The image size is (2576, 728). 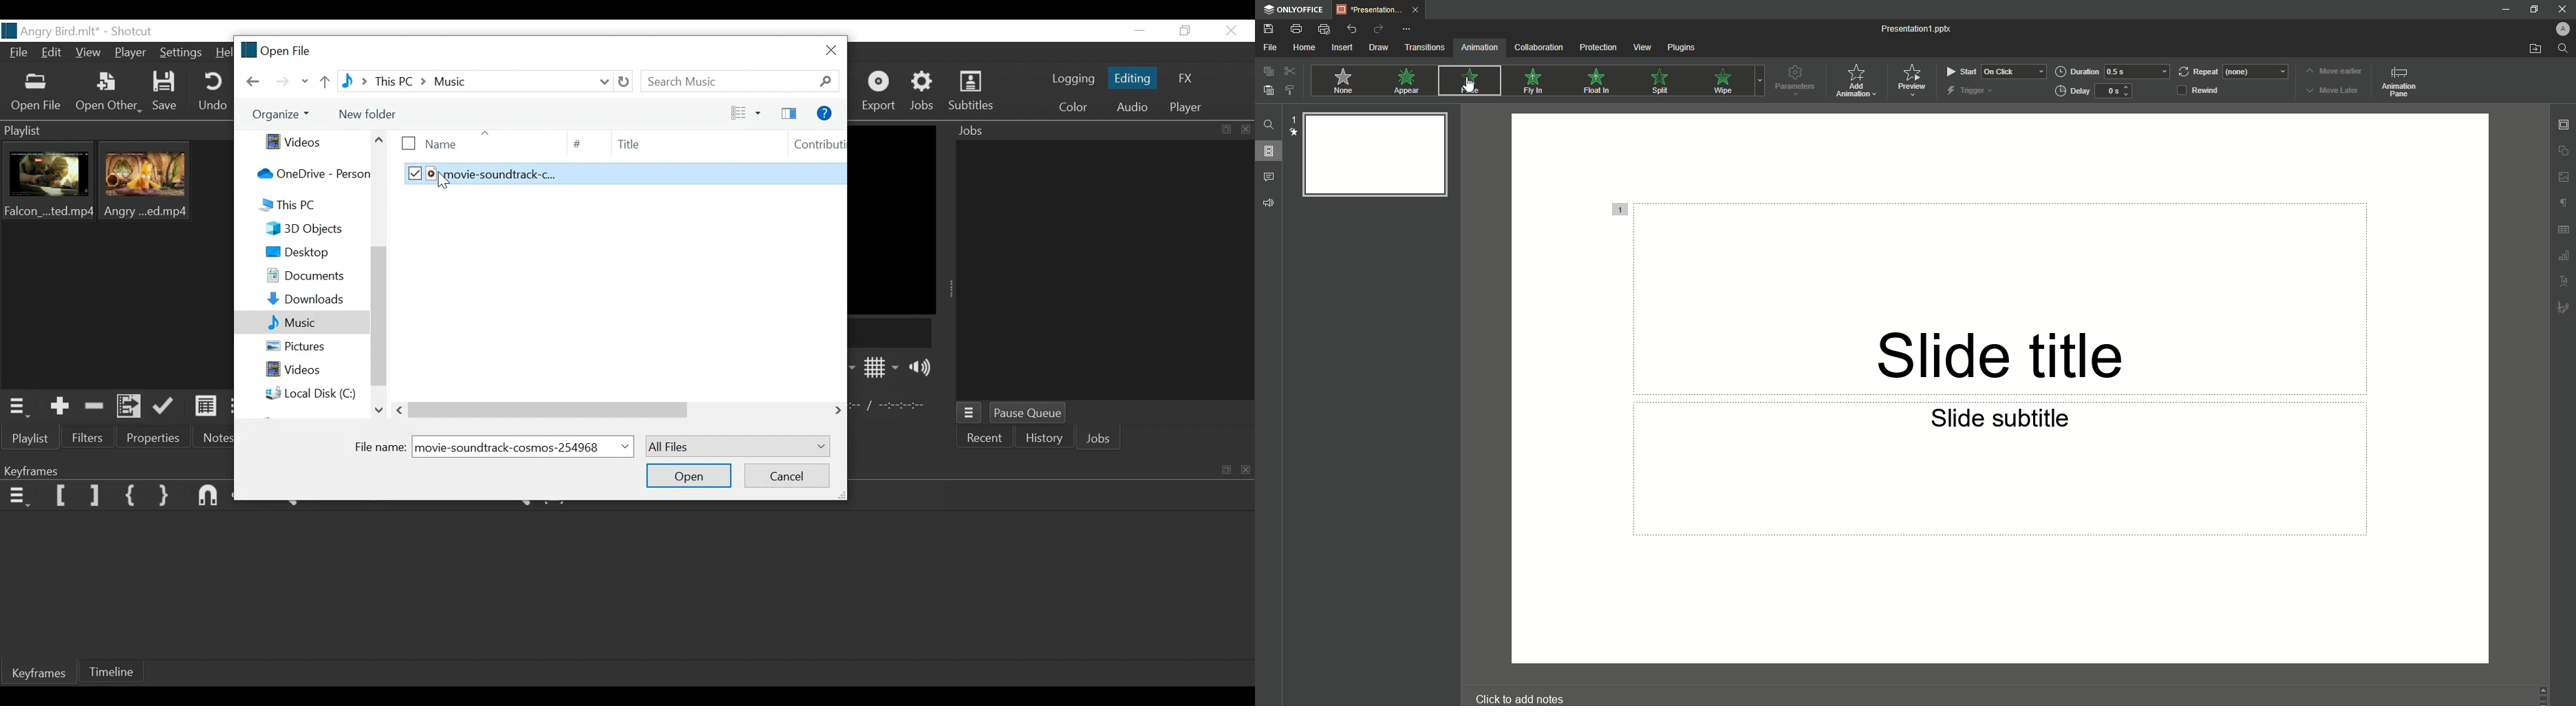 I want to click on logging, so click(x=1069, y=80).